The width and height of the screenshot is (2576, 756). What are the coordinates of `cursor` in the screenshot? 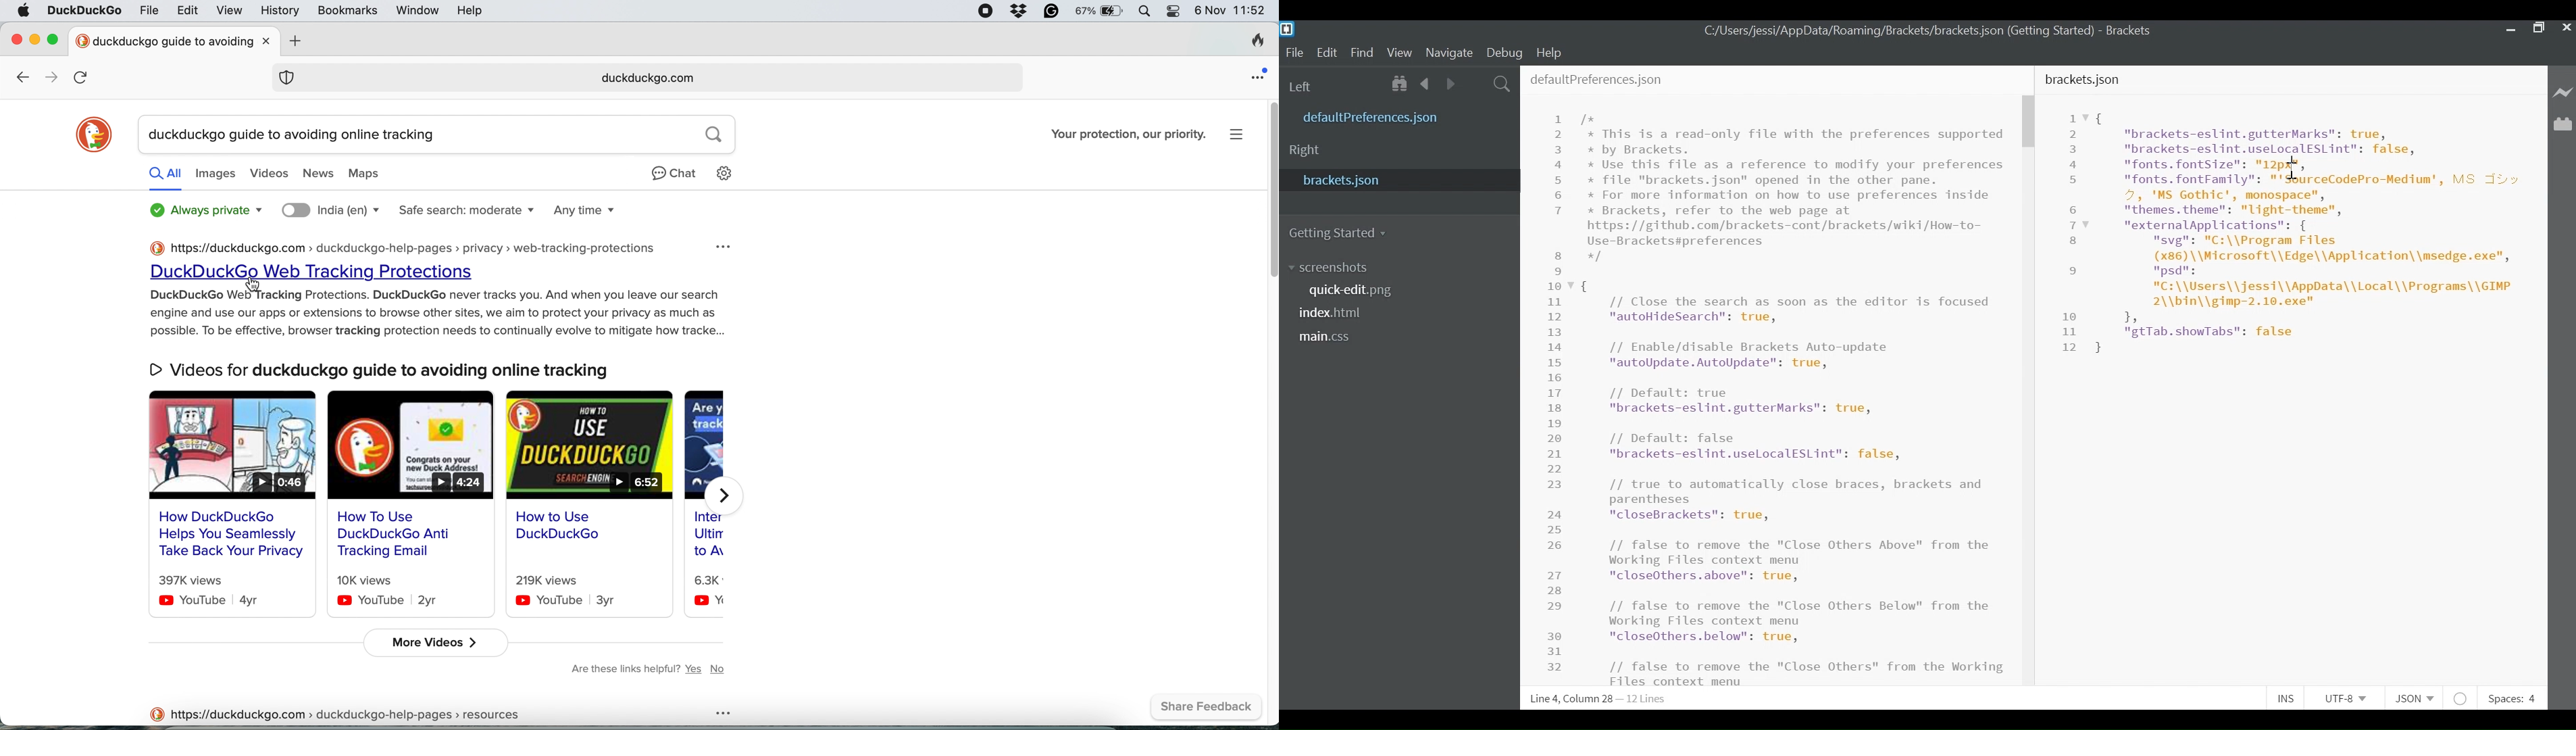 It's located at (2294, 172).